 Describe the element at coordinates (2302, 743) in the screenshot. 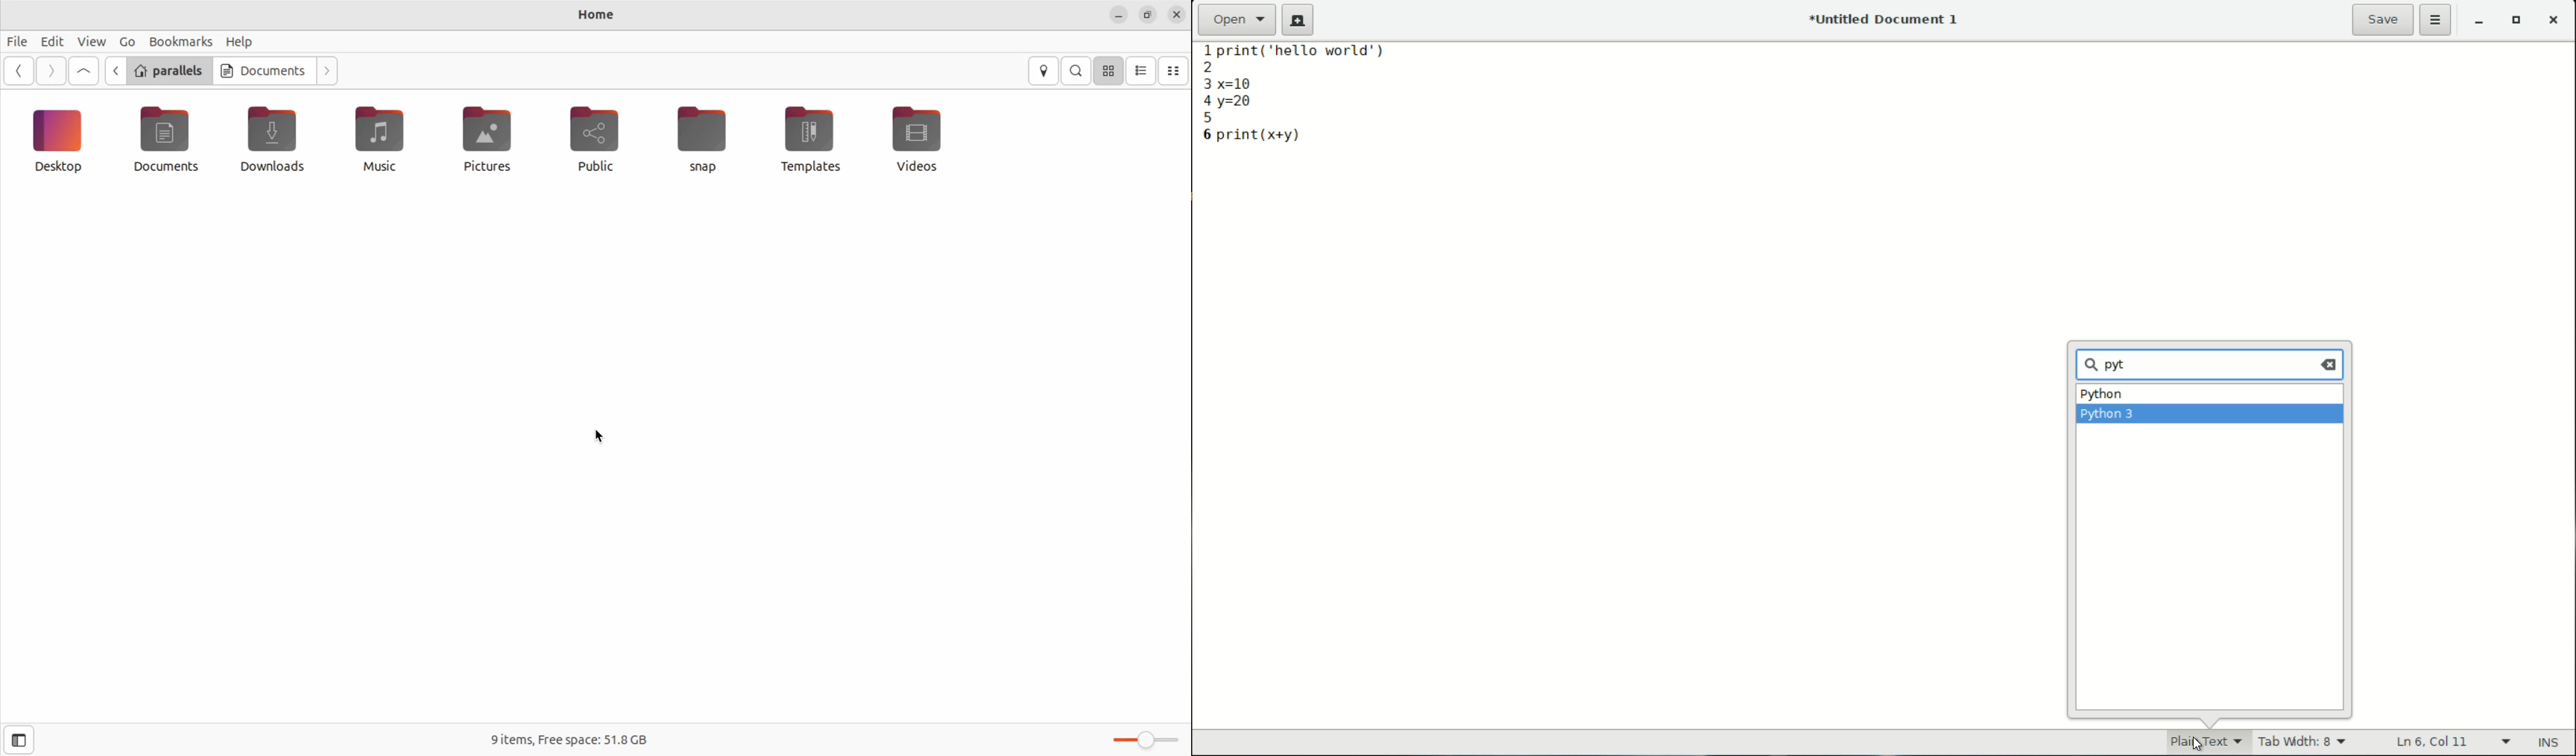

I see `tab width` at that location.